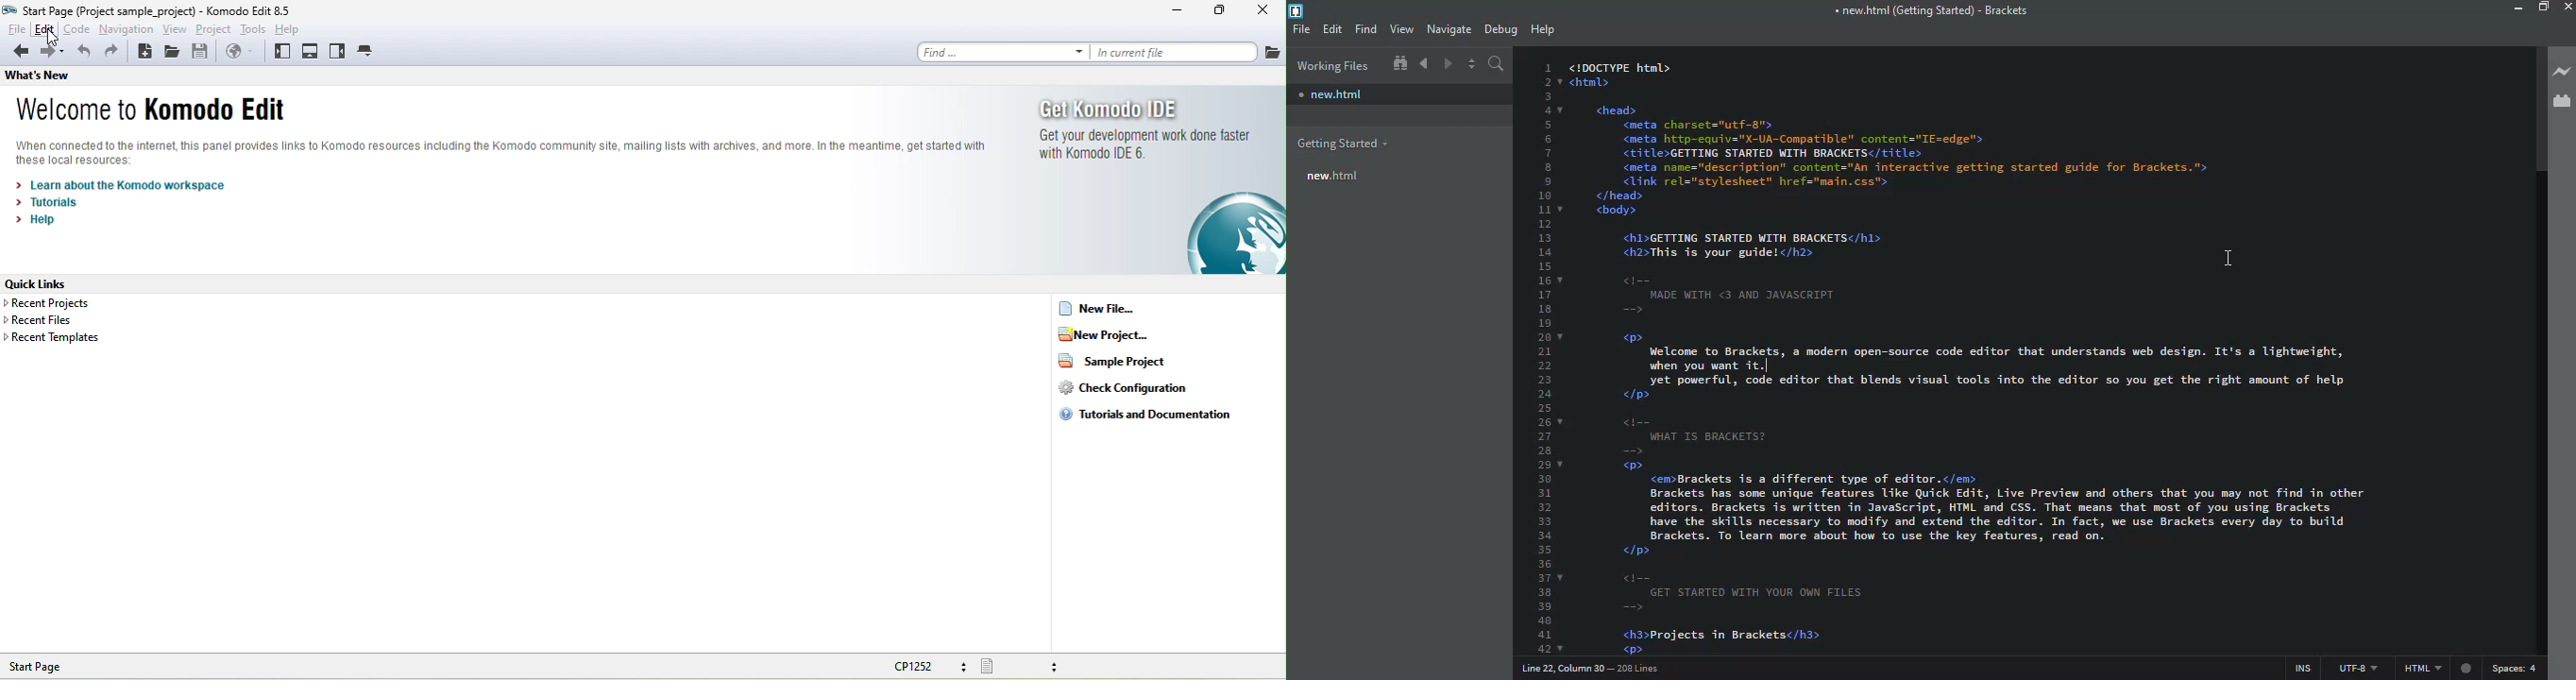 The image size is (2576, 700). I want to click on komodo edit logo, so click(1236, 233).